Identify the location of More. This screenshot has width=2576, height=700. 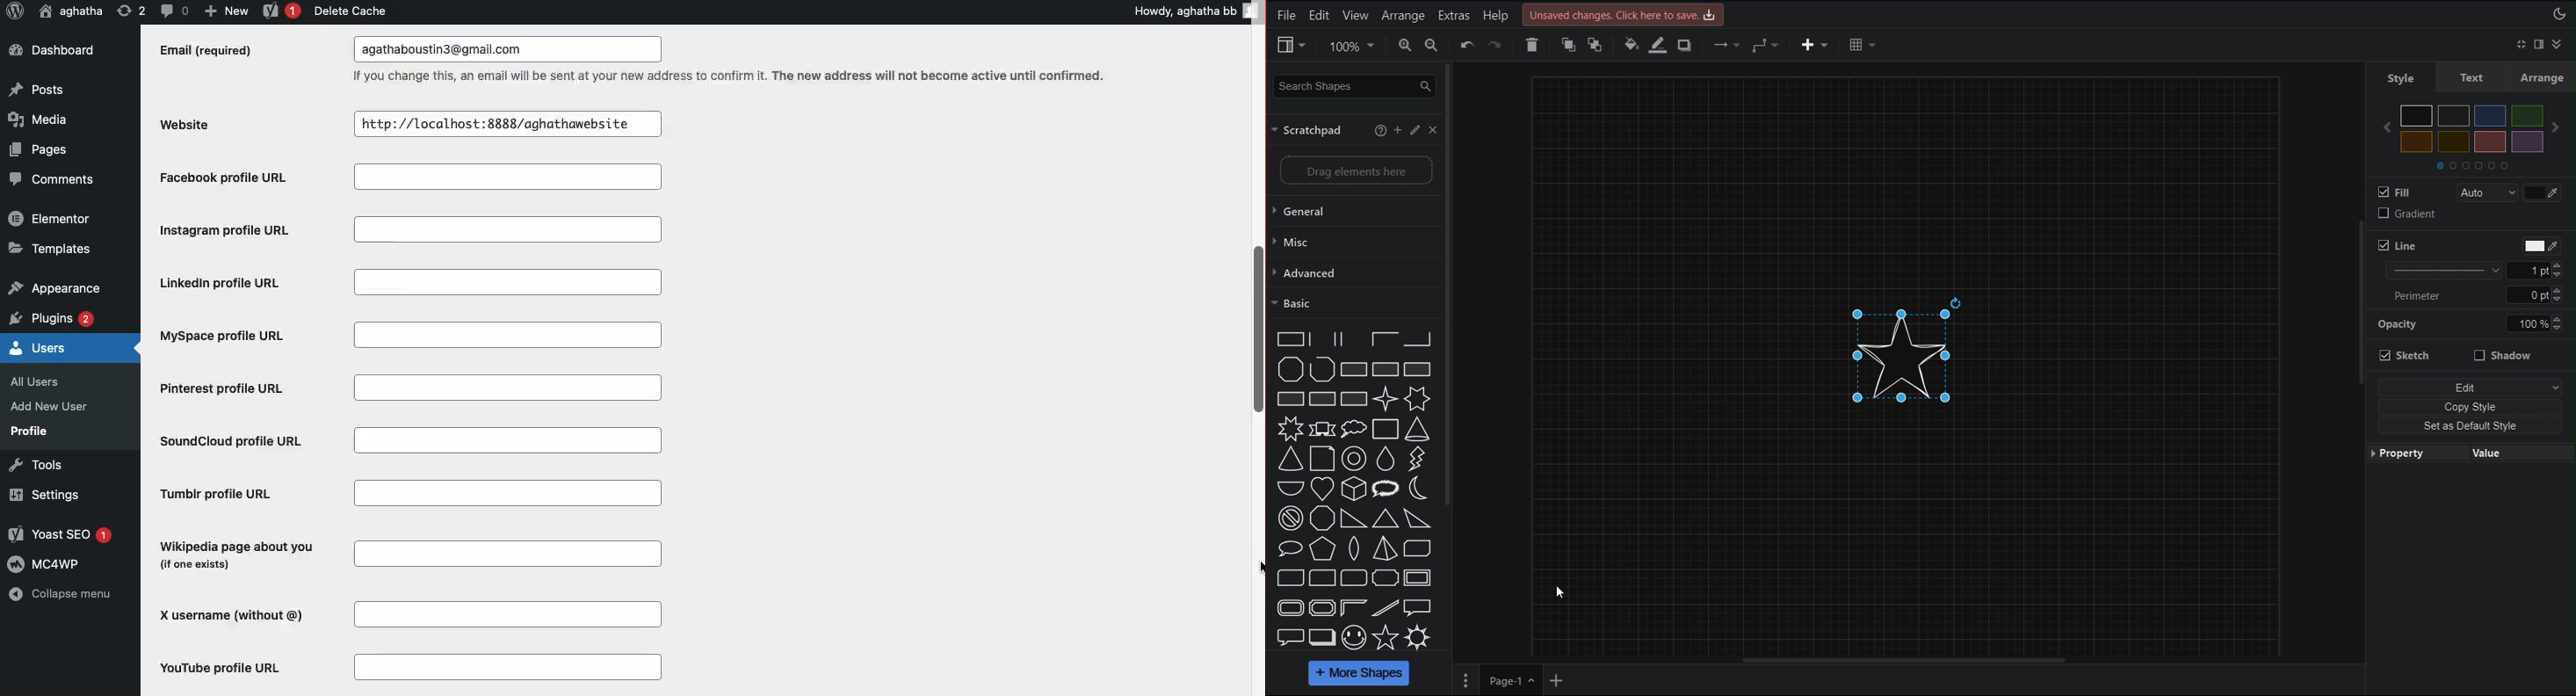
(1467, 681).